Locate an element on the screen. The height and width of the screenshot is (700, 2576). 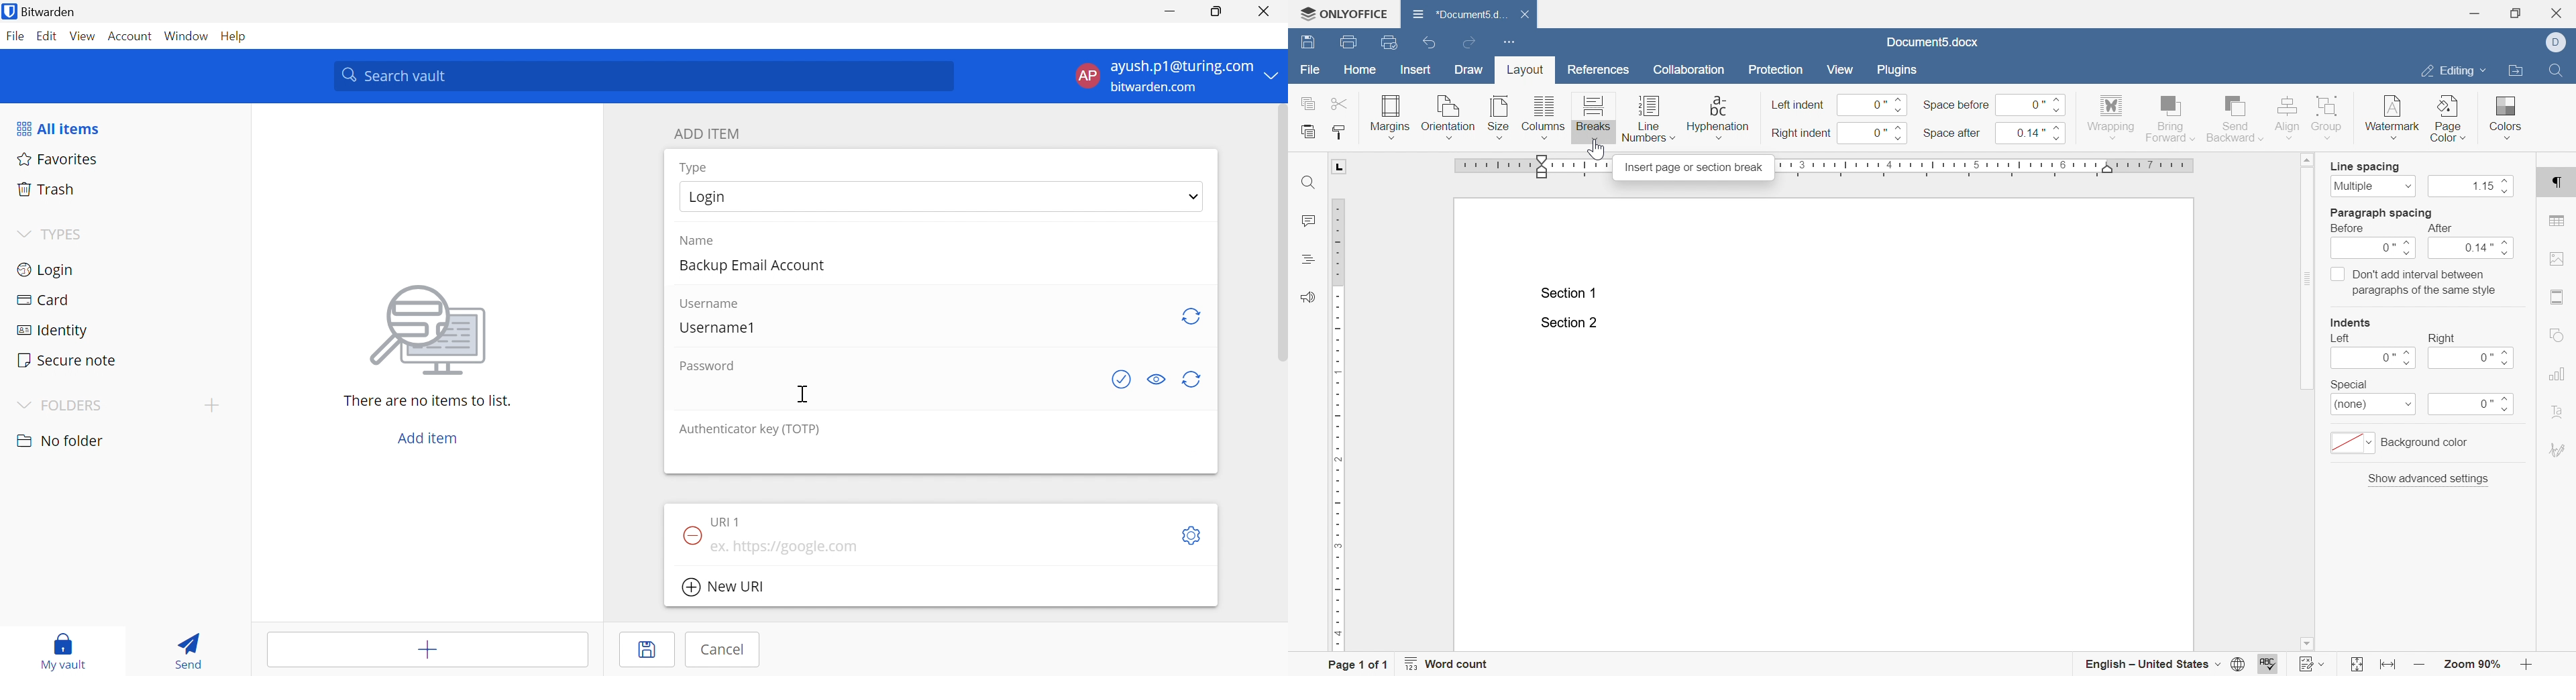
zoom in is located at coordinates (2420, 665).